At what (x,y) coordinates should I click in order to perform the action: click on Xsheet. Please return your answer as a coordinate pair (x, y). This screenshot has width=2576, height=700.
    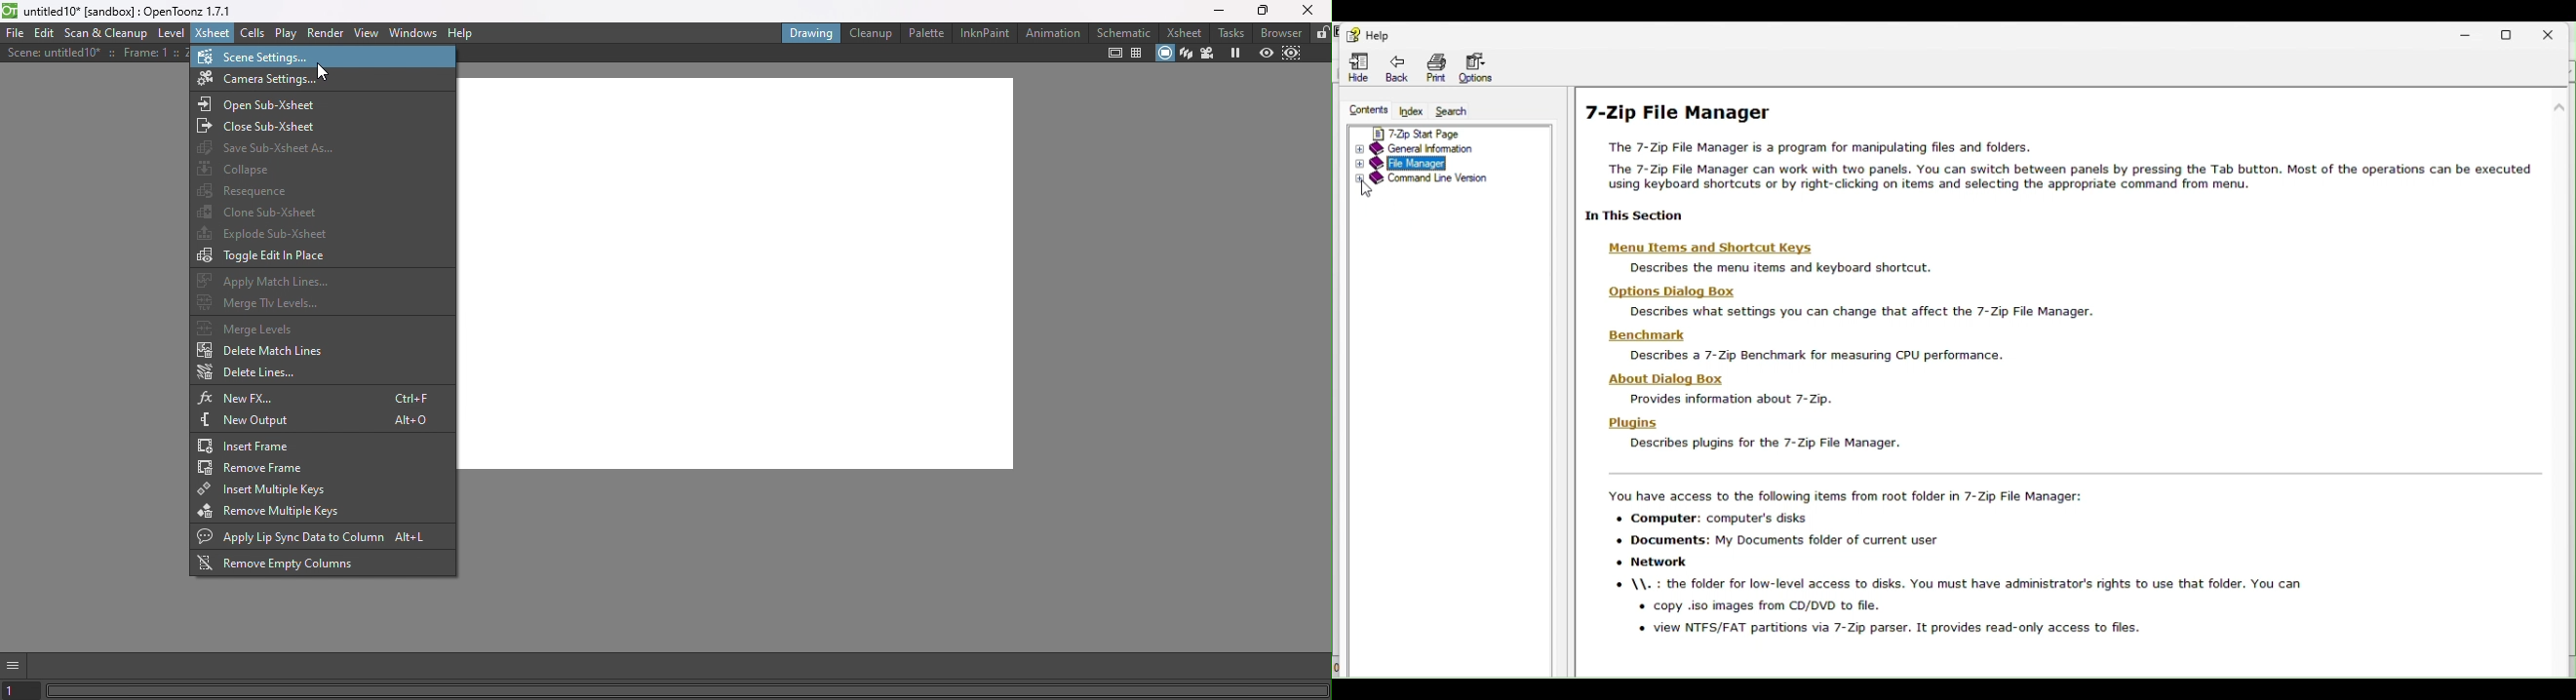
    Looking at the image, I should click on (1182, 33).